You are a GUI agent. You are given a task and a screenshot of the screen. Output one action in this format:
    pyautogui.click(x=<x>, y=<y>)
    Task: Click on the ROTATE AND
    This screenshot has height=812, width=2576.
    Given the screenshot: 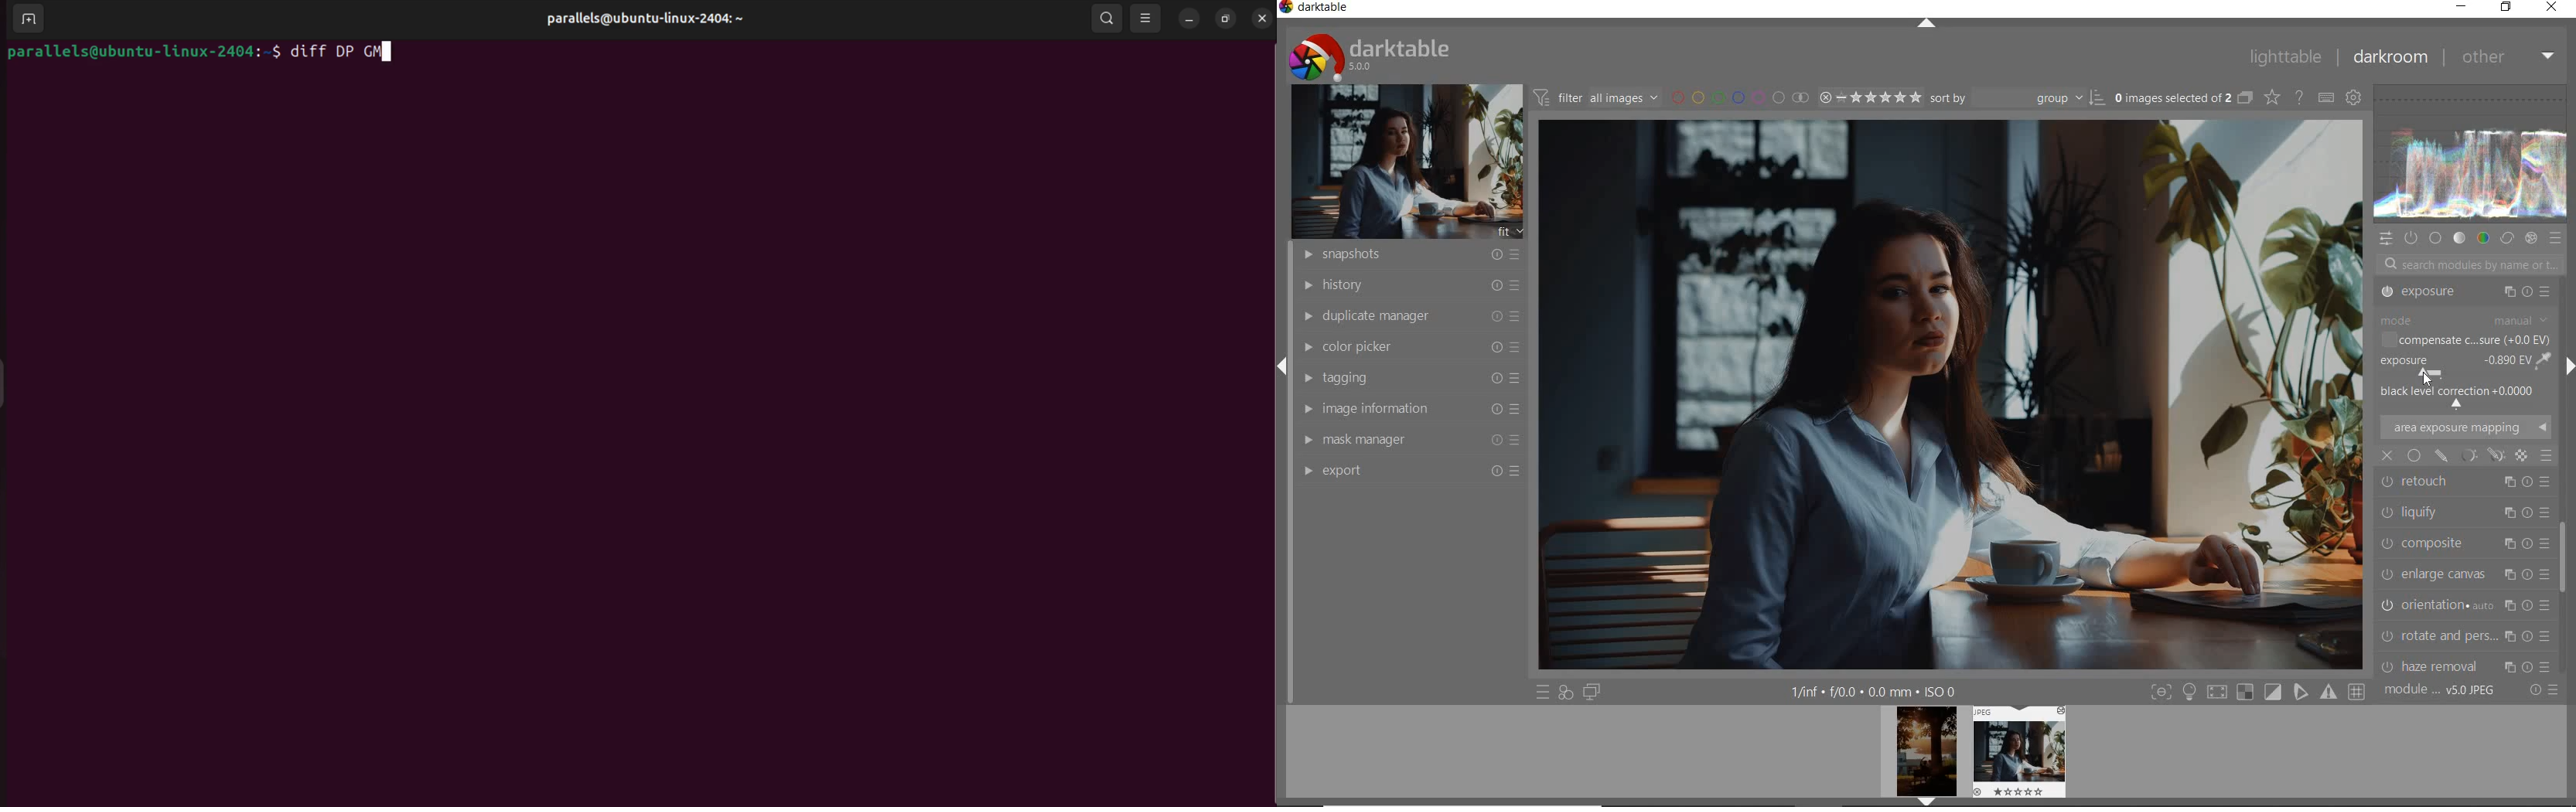 What is the action you would take?
    pyautogui.click(x=2462, y=541)
    